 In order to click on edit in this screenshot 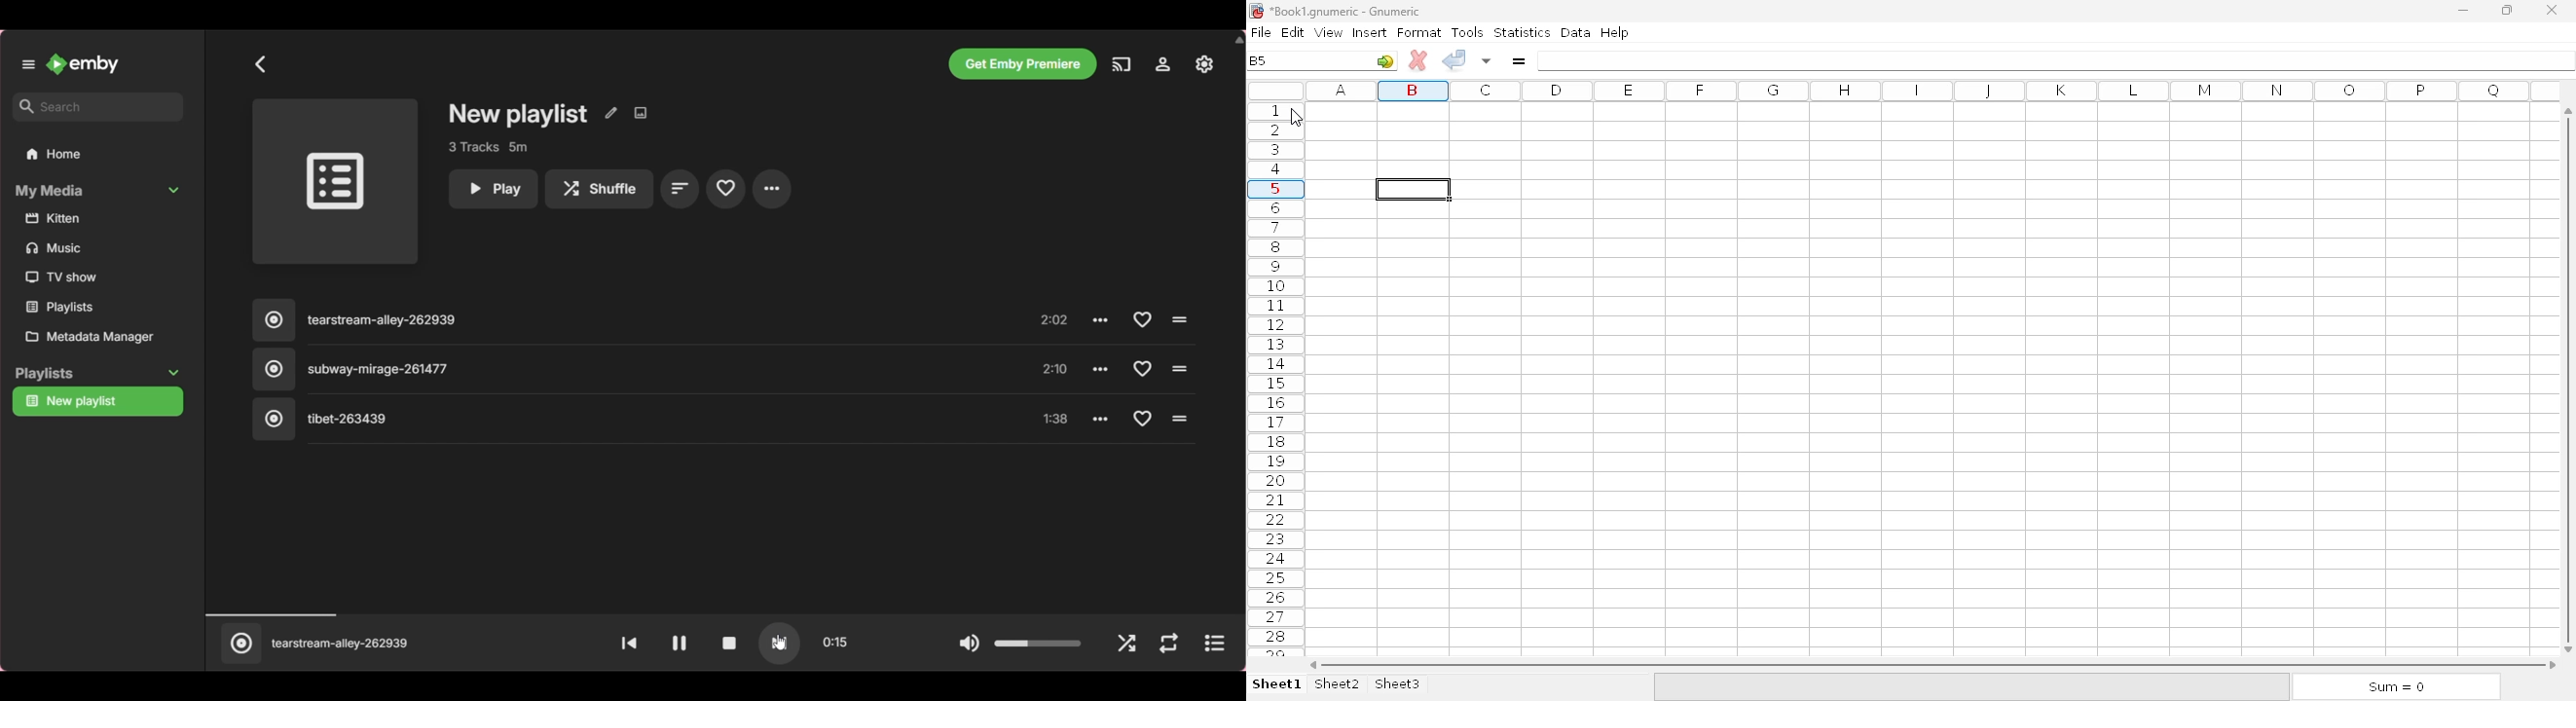, I will do `click(1294, 32)`.